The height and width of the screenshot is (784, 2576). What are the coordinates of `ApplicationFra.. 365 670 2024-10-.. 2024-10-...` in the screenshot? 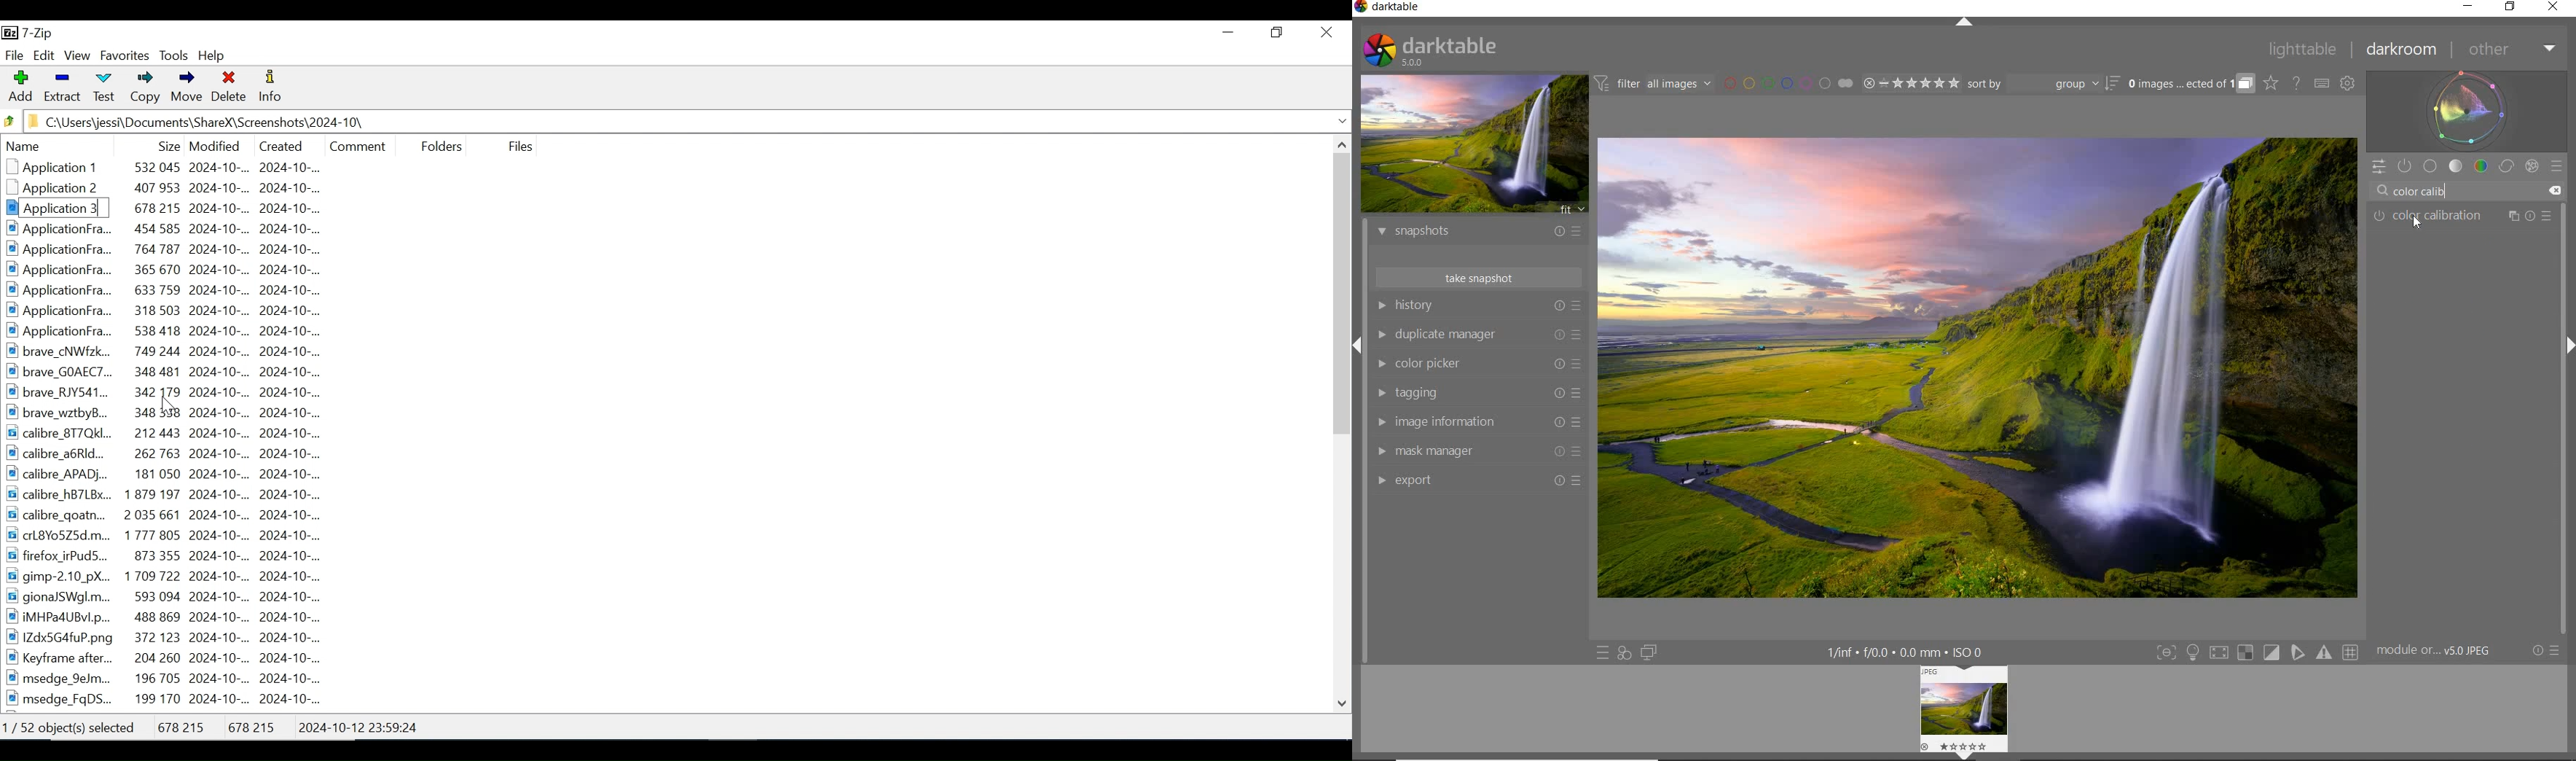 It's located at (173, 269).